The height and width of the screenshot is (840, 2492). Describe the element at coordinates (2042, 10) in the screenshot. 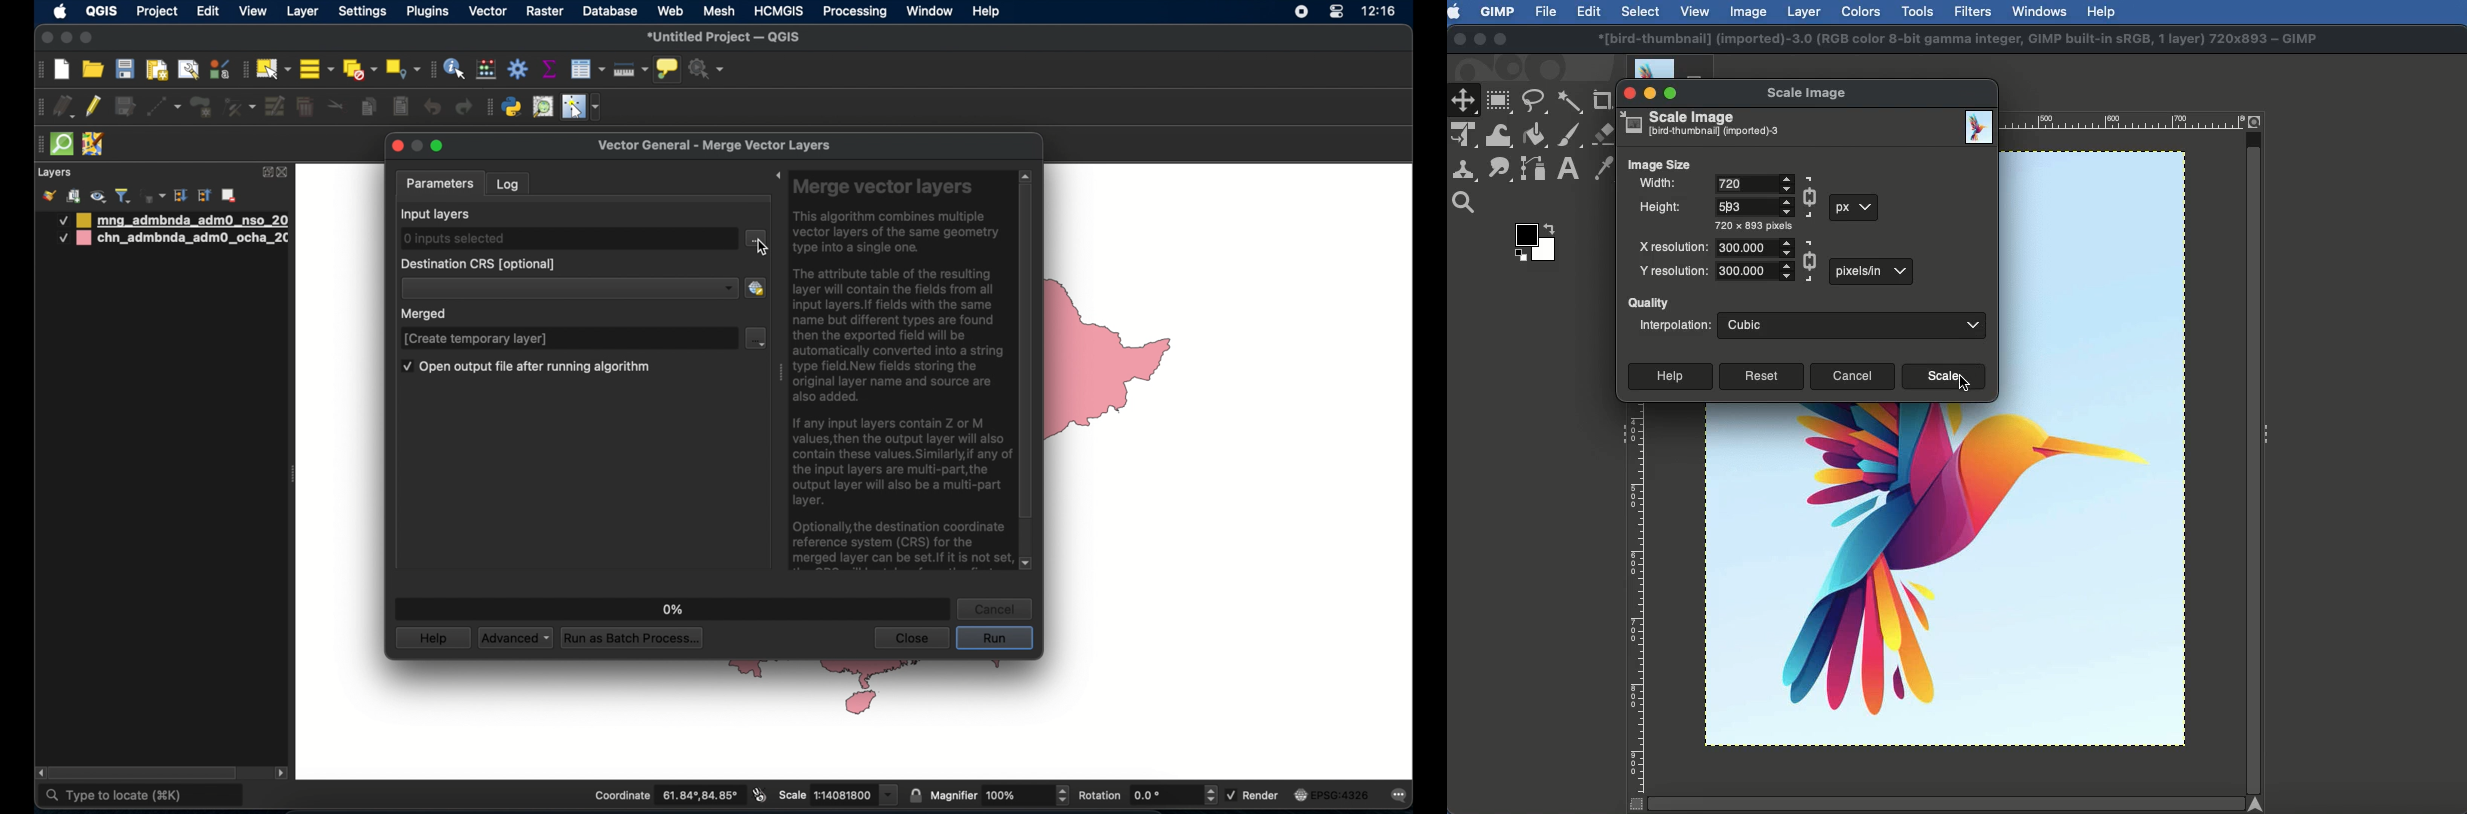

I see `Window` at that location.